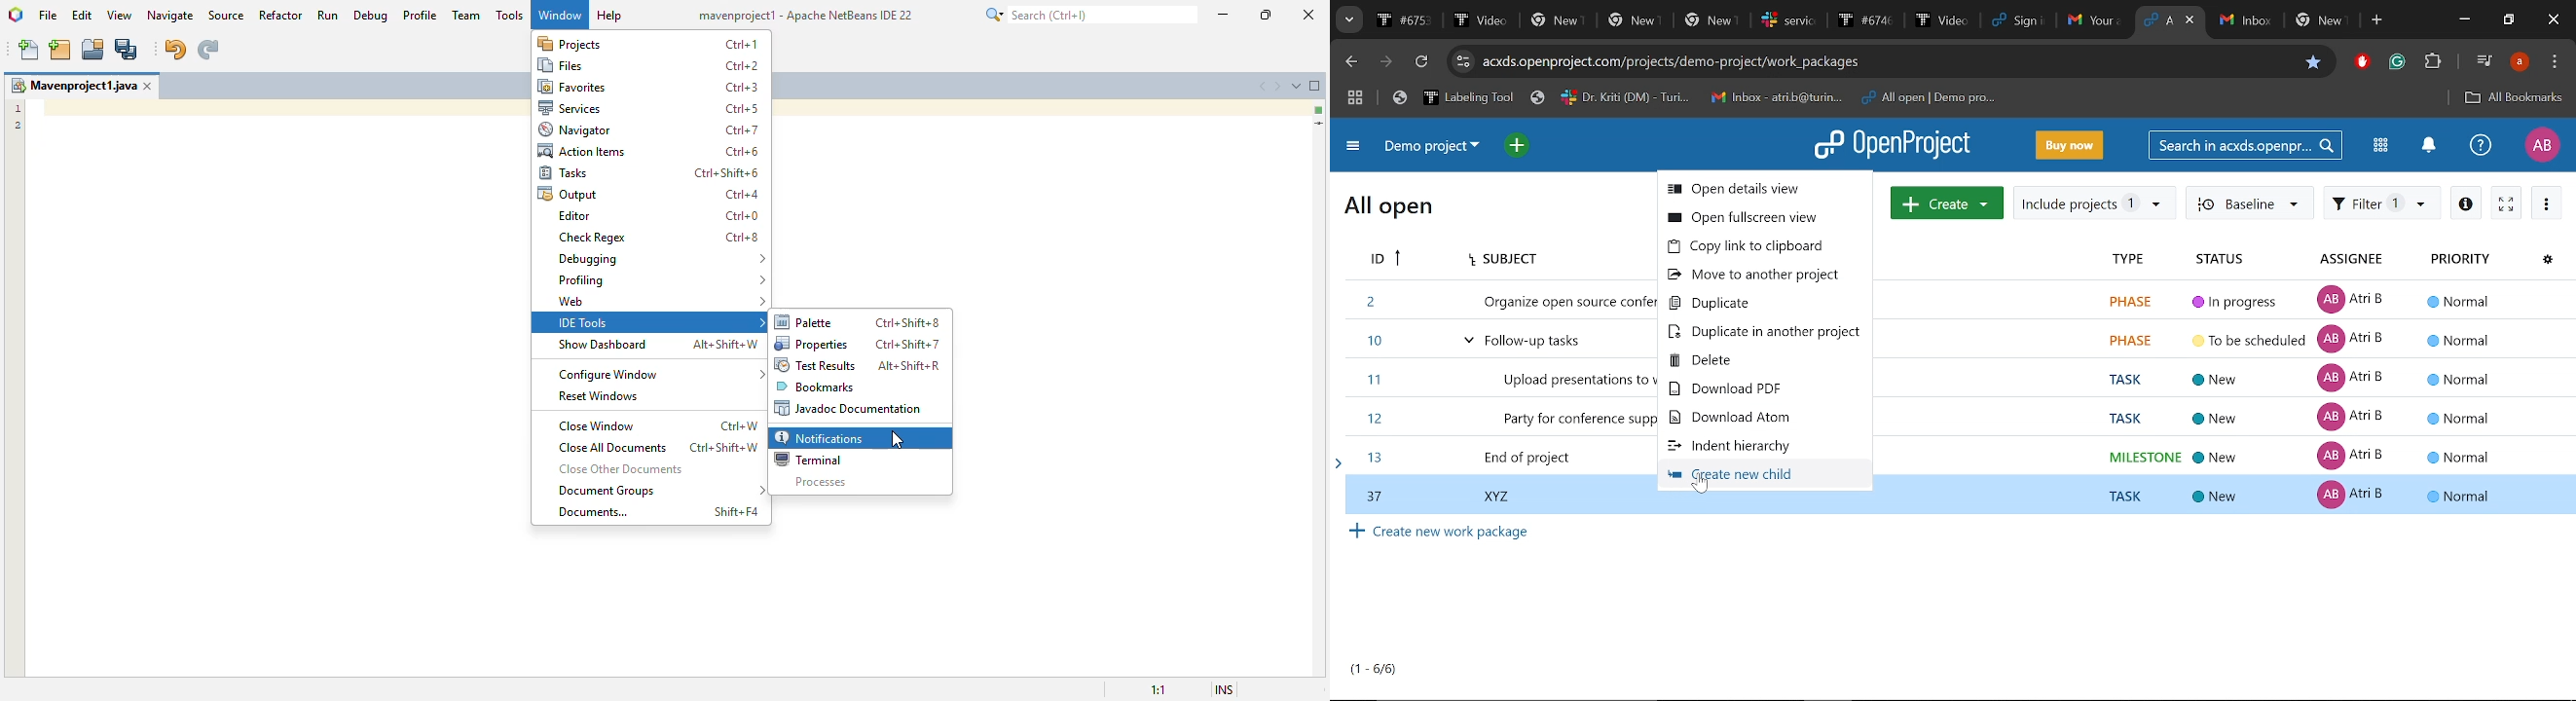 Image resolution: width=2576 pixels, height=728 pixels. What do you see at coordinates (2248, 202) in the screenshot?
I see `Baseline` at bounding box center [2248, 202].